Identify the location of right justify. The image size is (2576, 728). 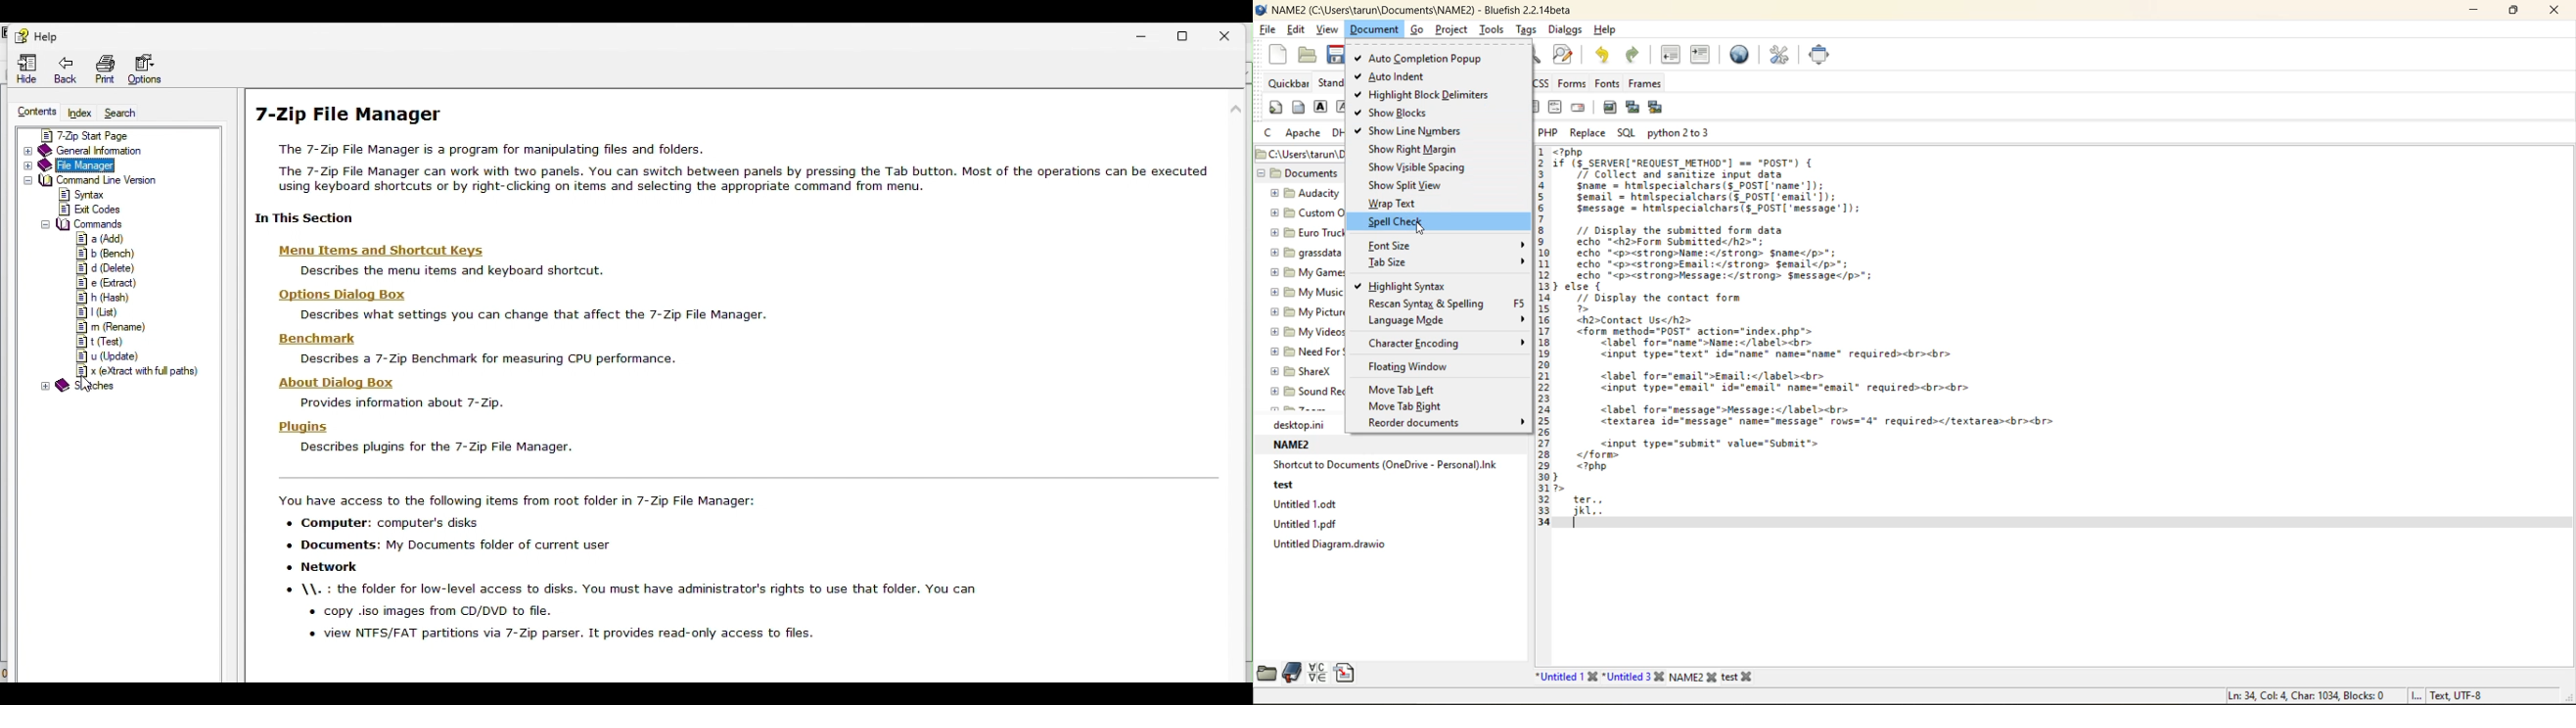
(1534, 106).